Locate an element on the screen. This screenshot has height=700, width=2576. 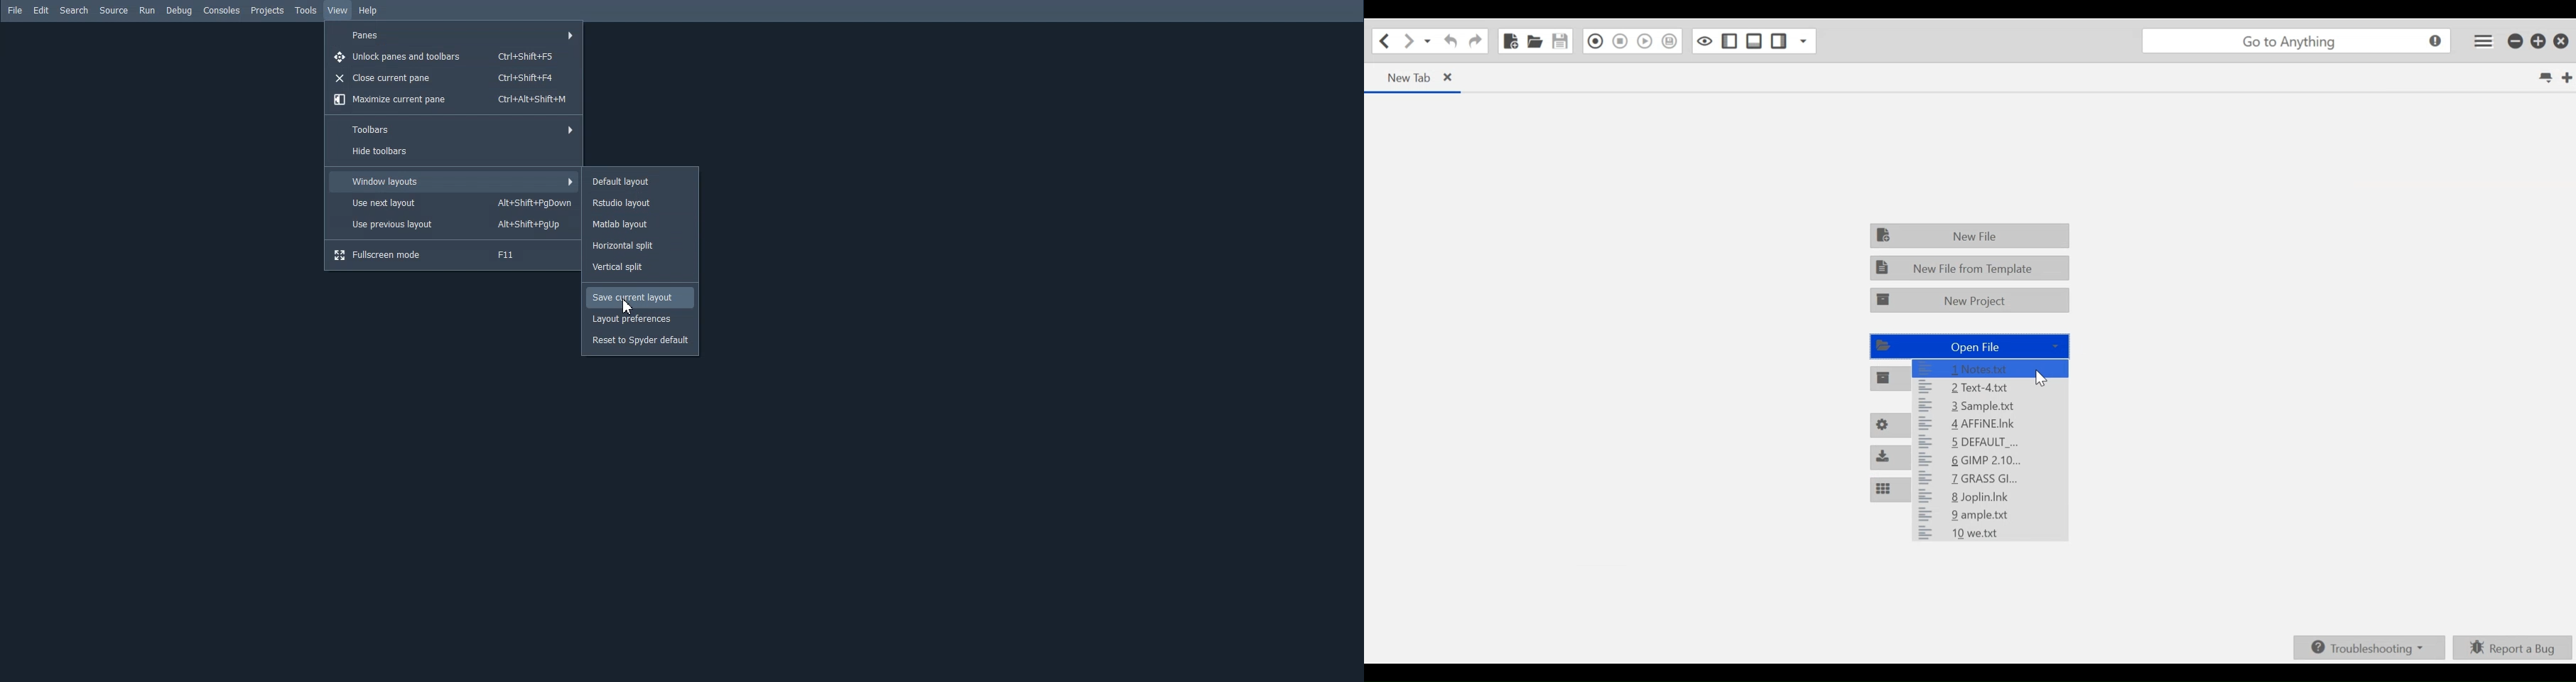
Unlock panes and toolbars is located at coordinates (454, 55).